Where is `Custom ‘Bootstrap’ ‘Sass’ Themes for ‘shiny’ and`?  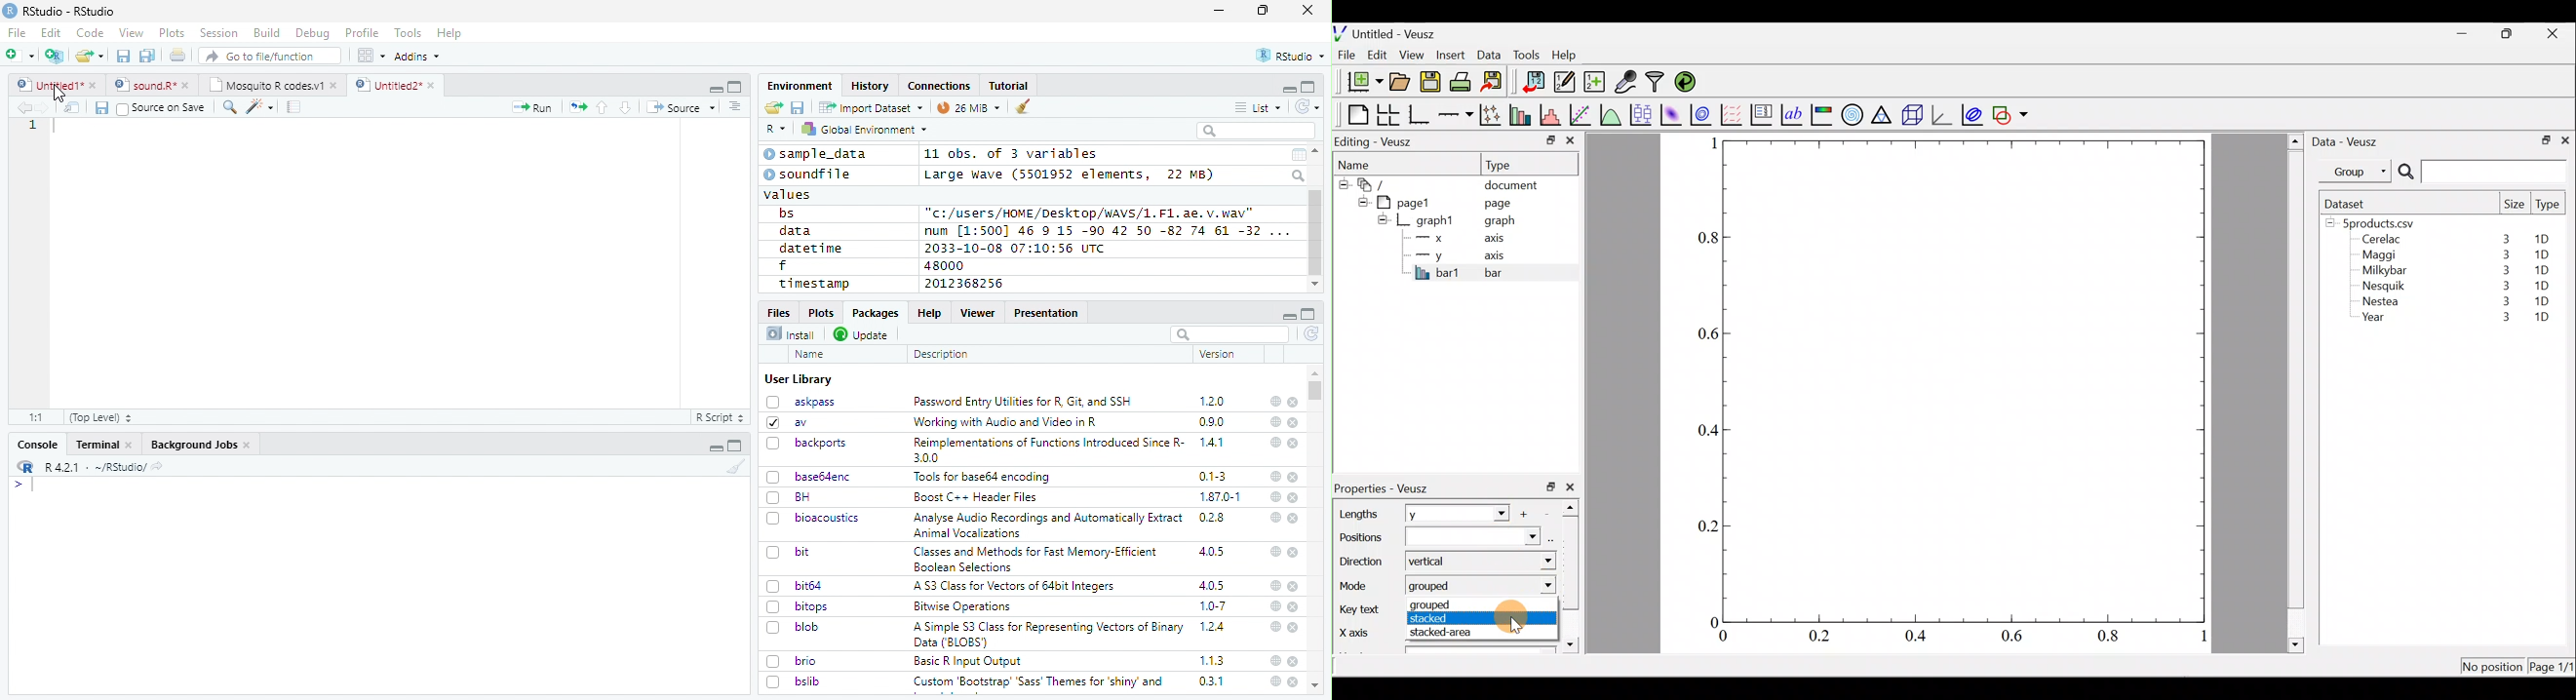 Custom ‘Bootstrap’ ‘Sass’ Themes for ‘shiny’ and is located at coordinates (1038, 684).